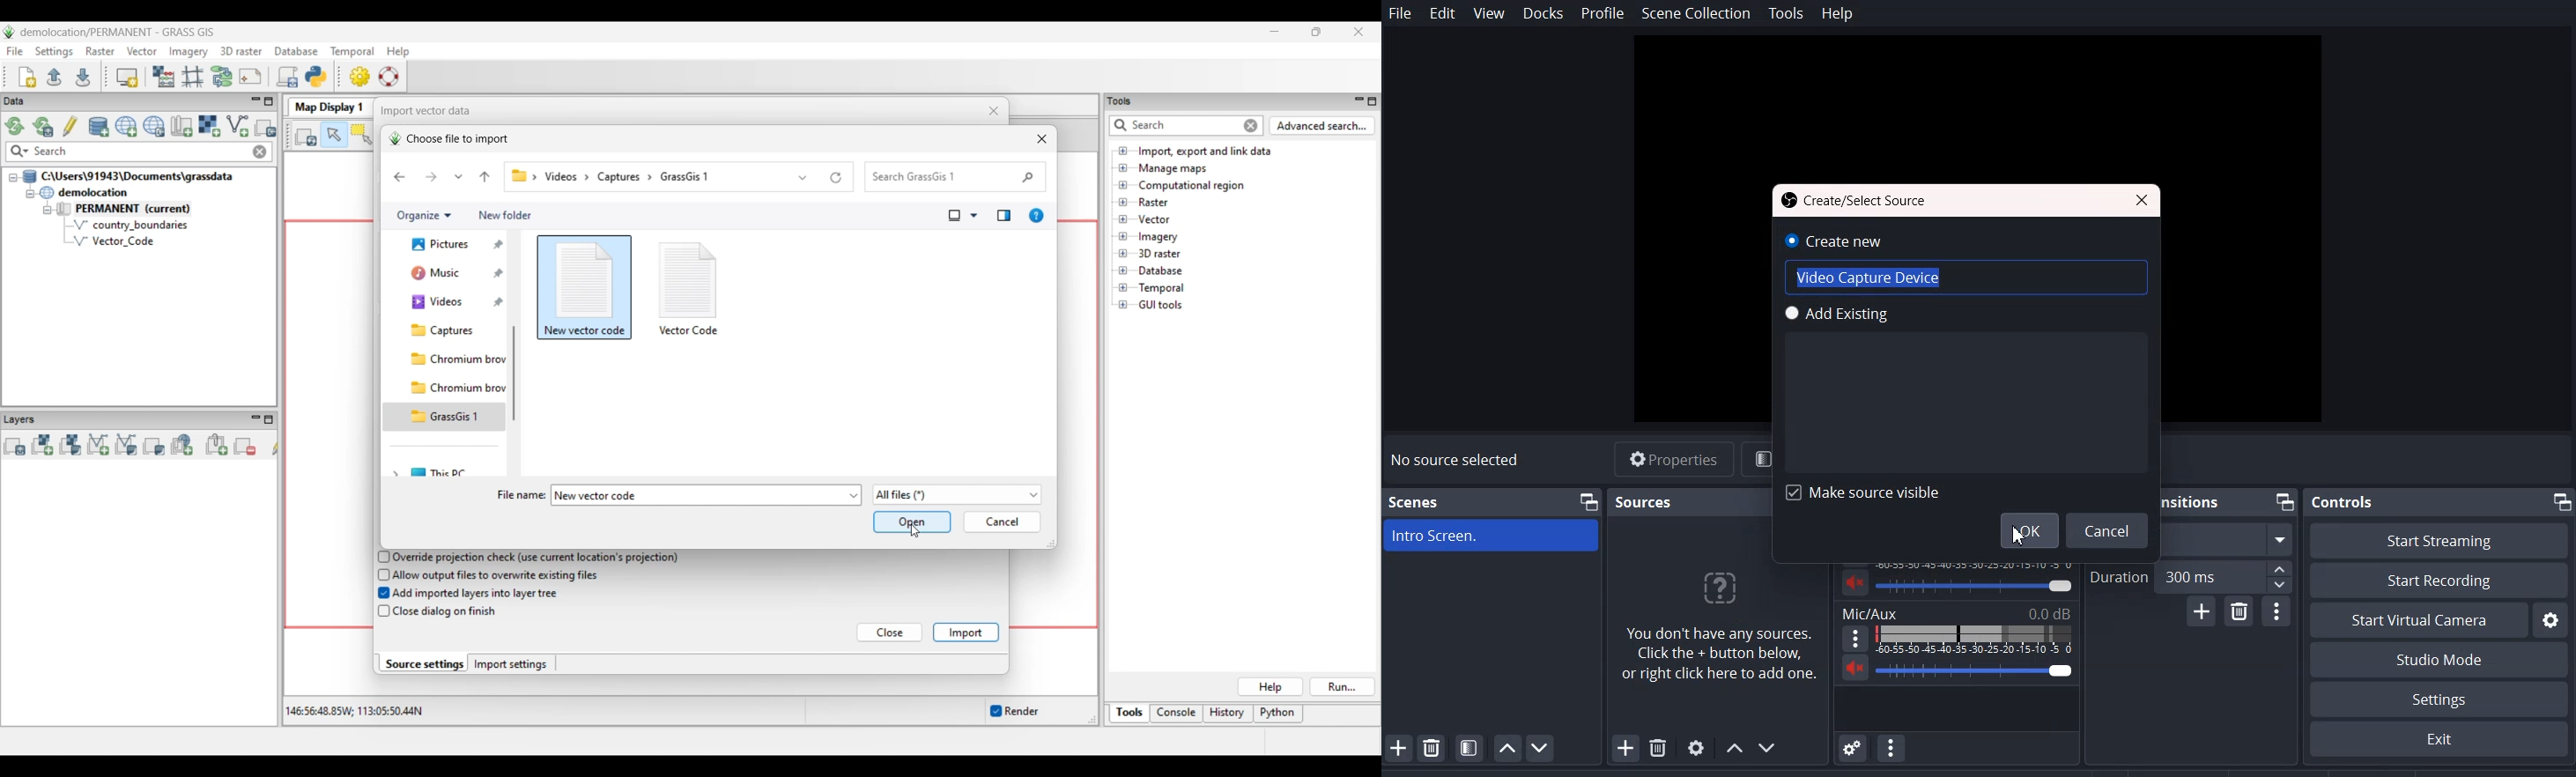  Describe the element at coordinates (2418, 620) in the screenshot. I see `Start Virtual camera` at that location.